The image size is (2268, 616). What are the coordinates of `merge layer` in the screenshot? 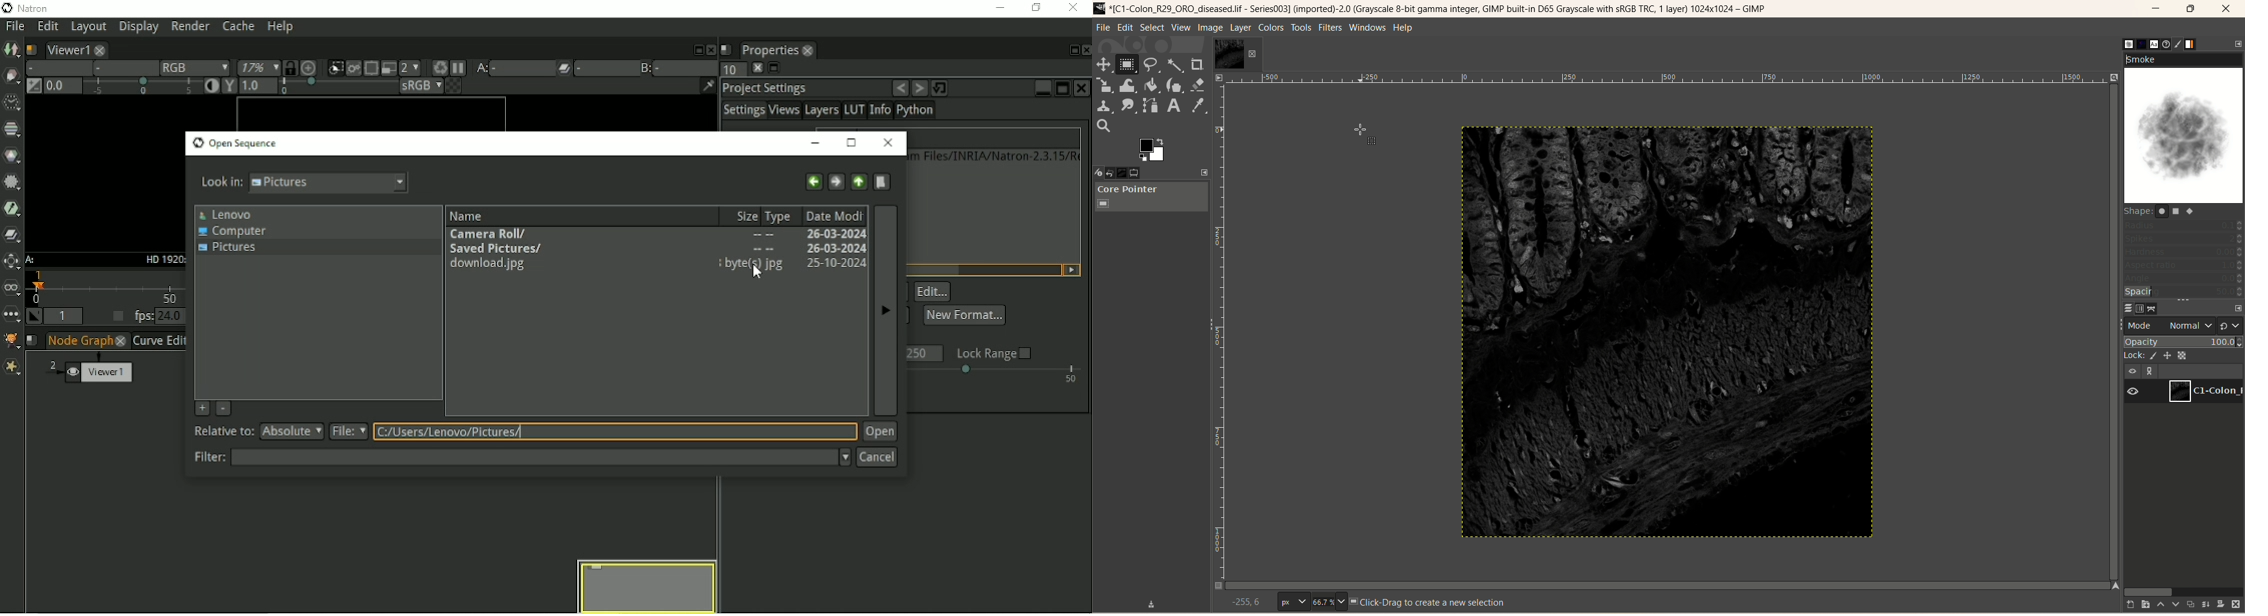 It's located at (2206, 606).